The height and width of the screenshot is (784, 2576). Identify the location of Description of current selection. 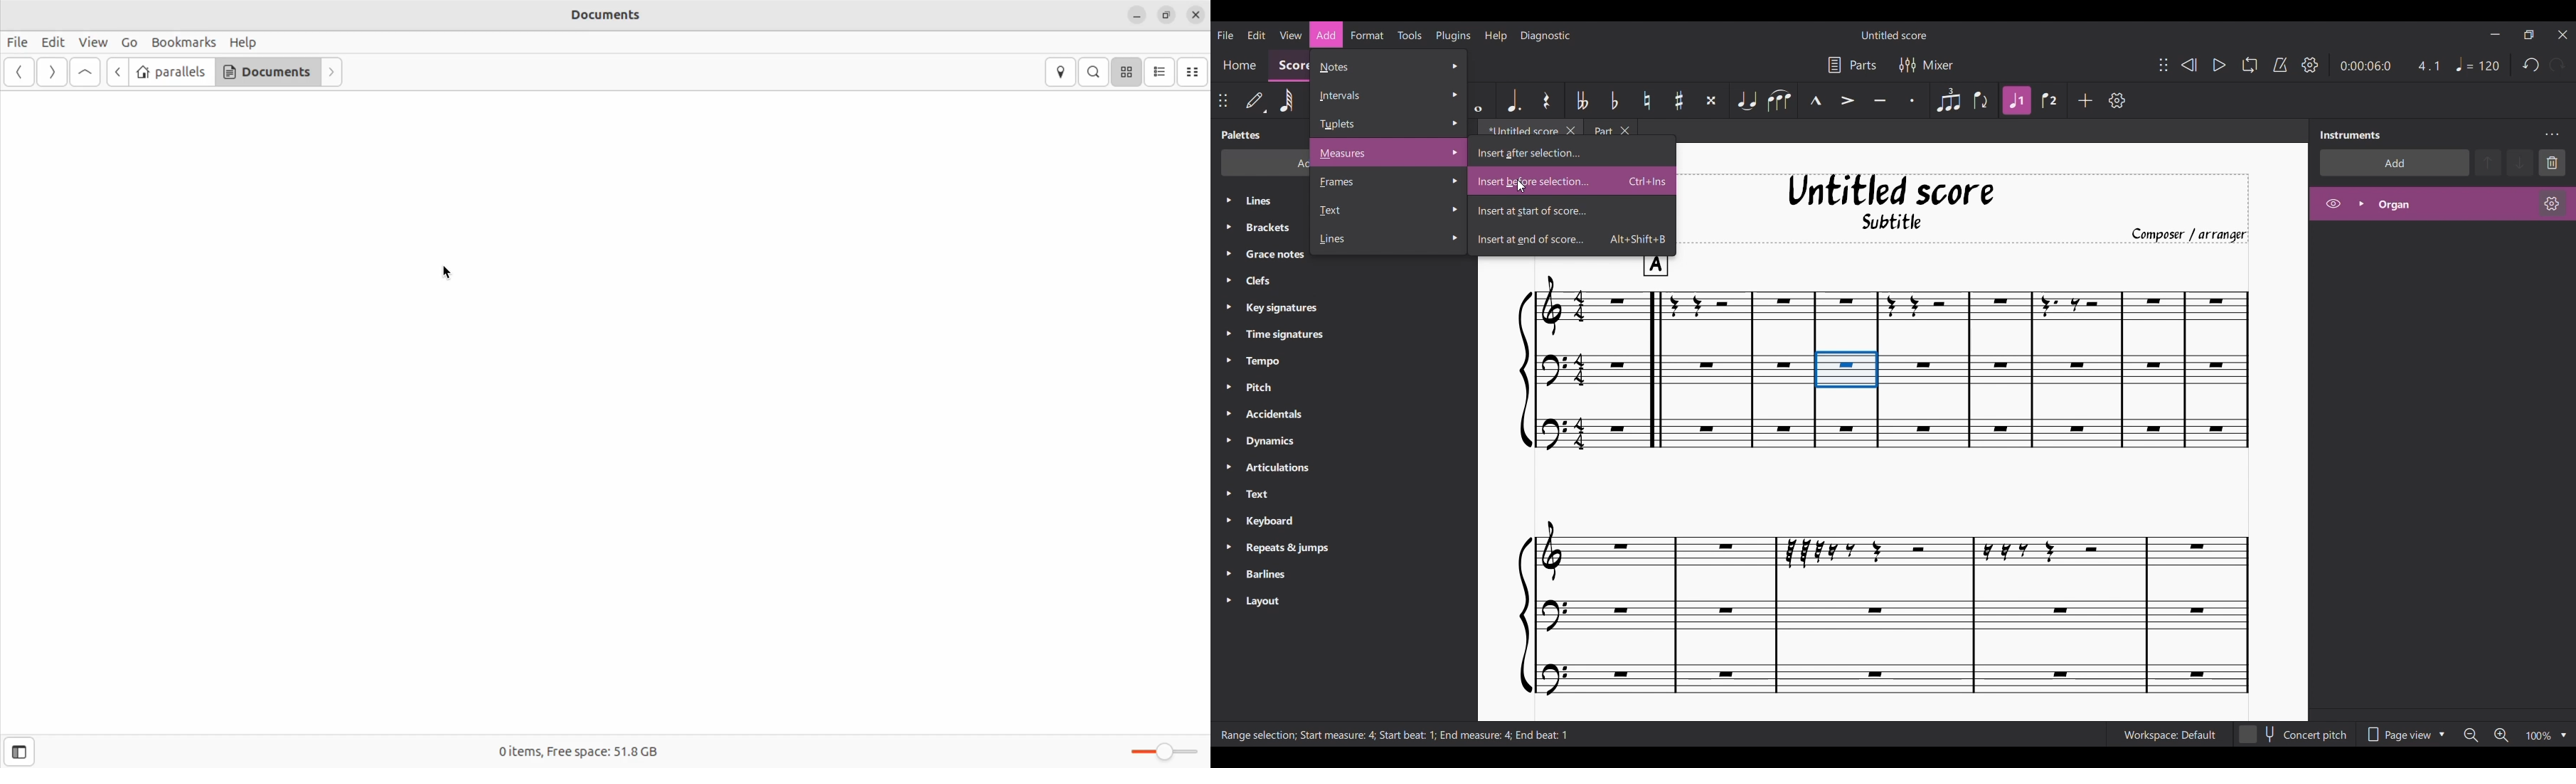
(1396, 735).